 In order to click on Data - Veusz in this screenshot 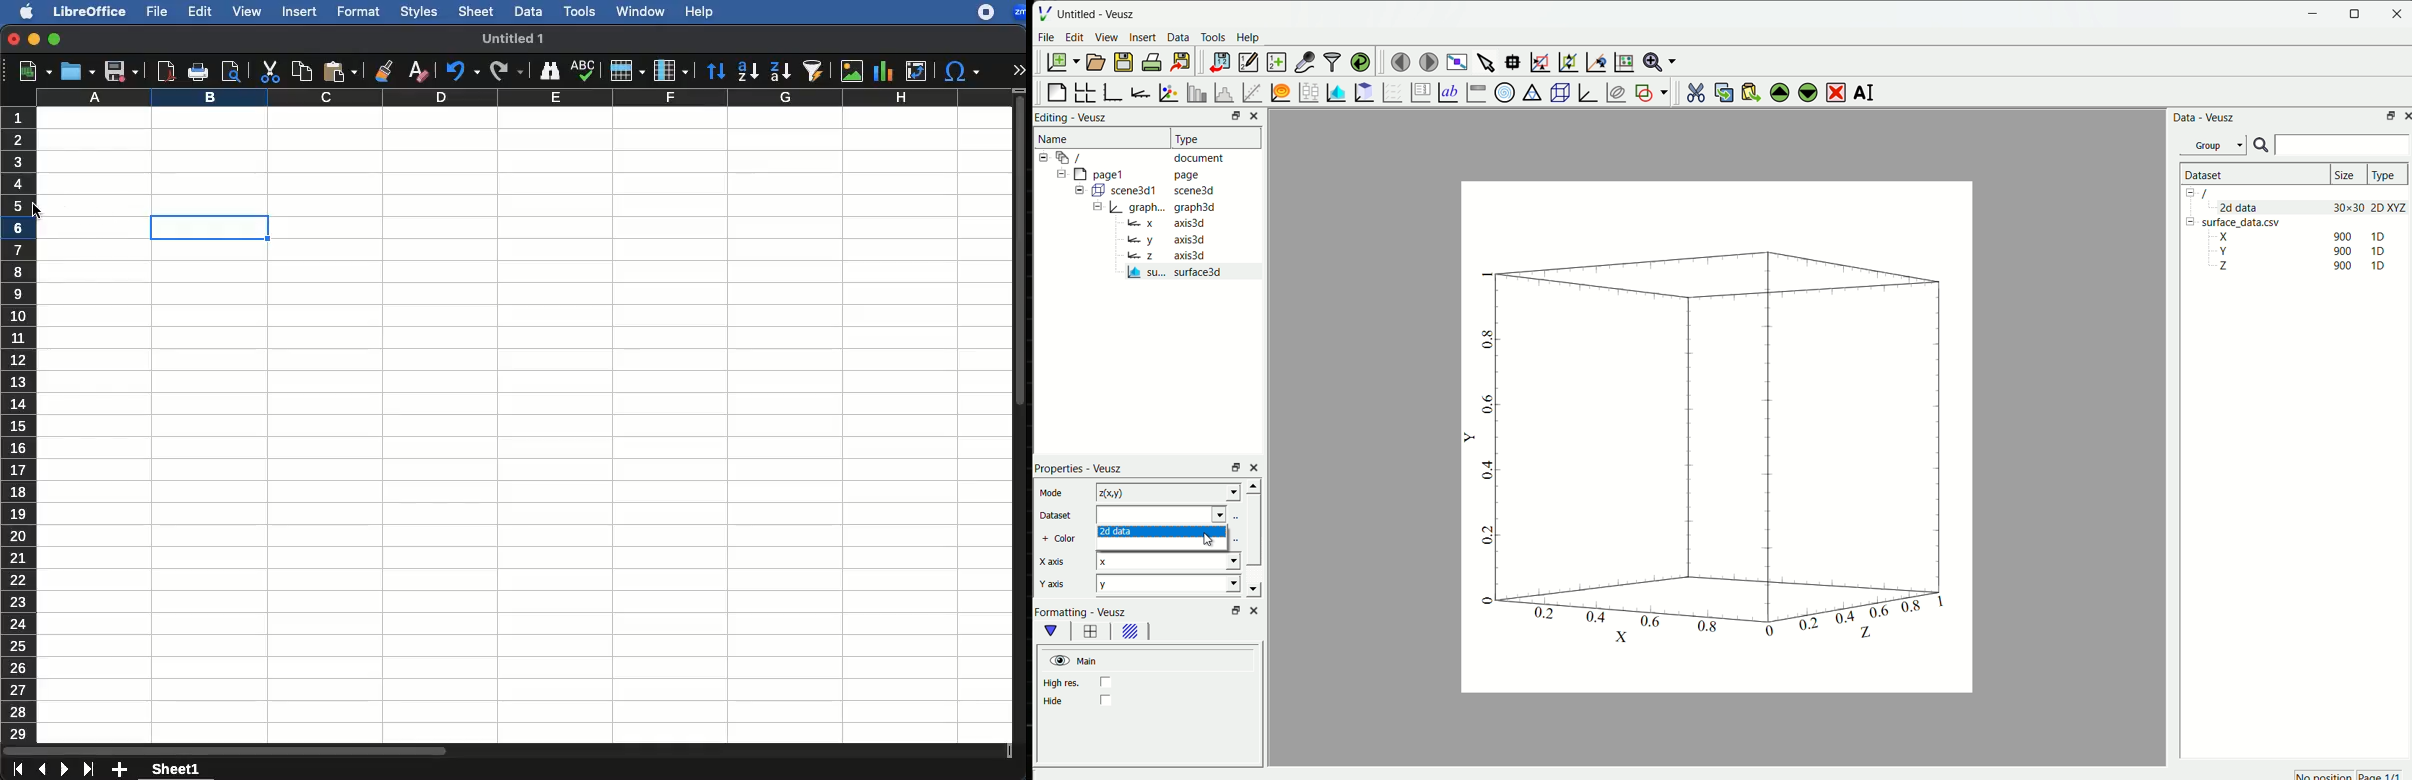, I will do `click(2206, 118)`.